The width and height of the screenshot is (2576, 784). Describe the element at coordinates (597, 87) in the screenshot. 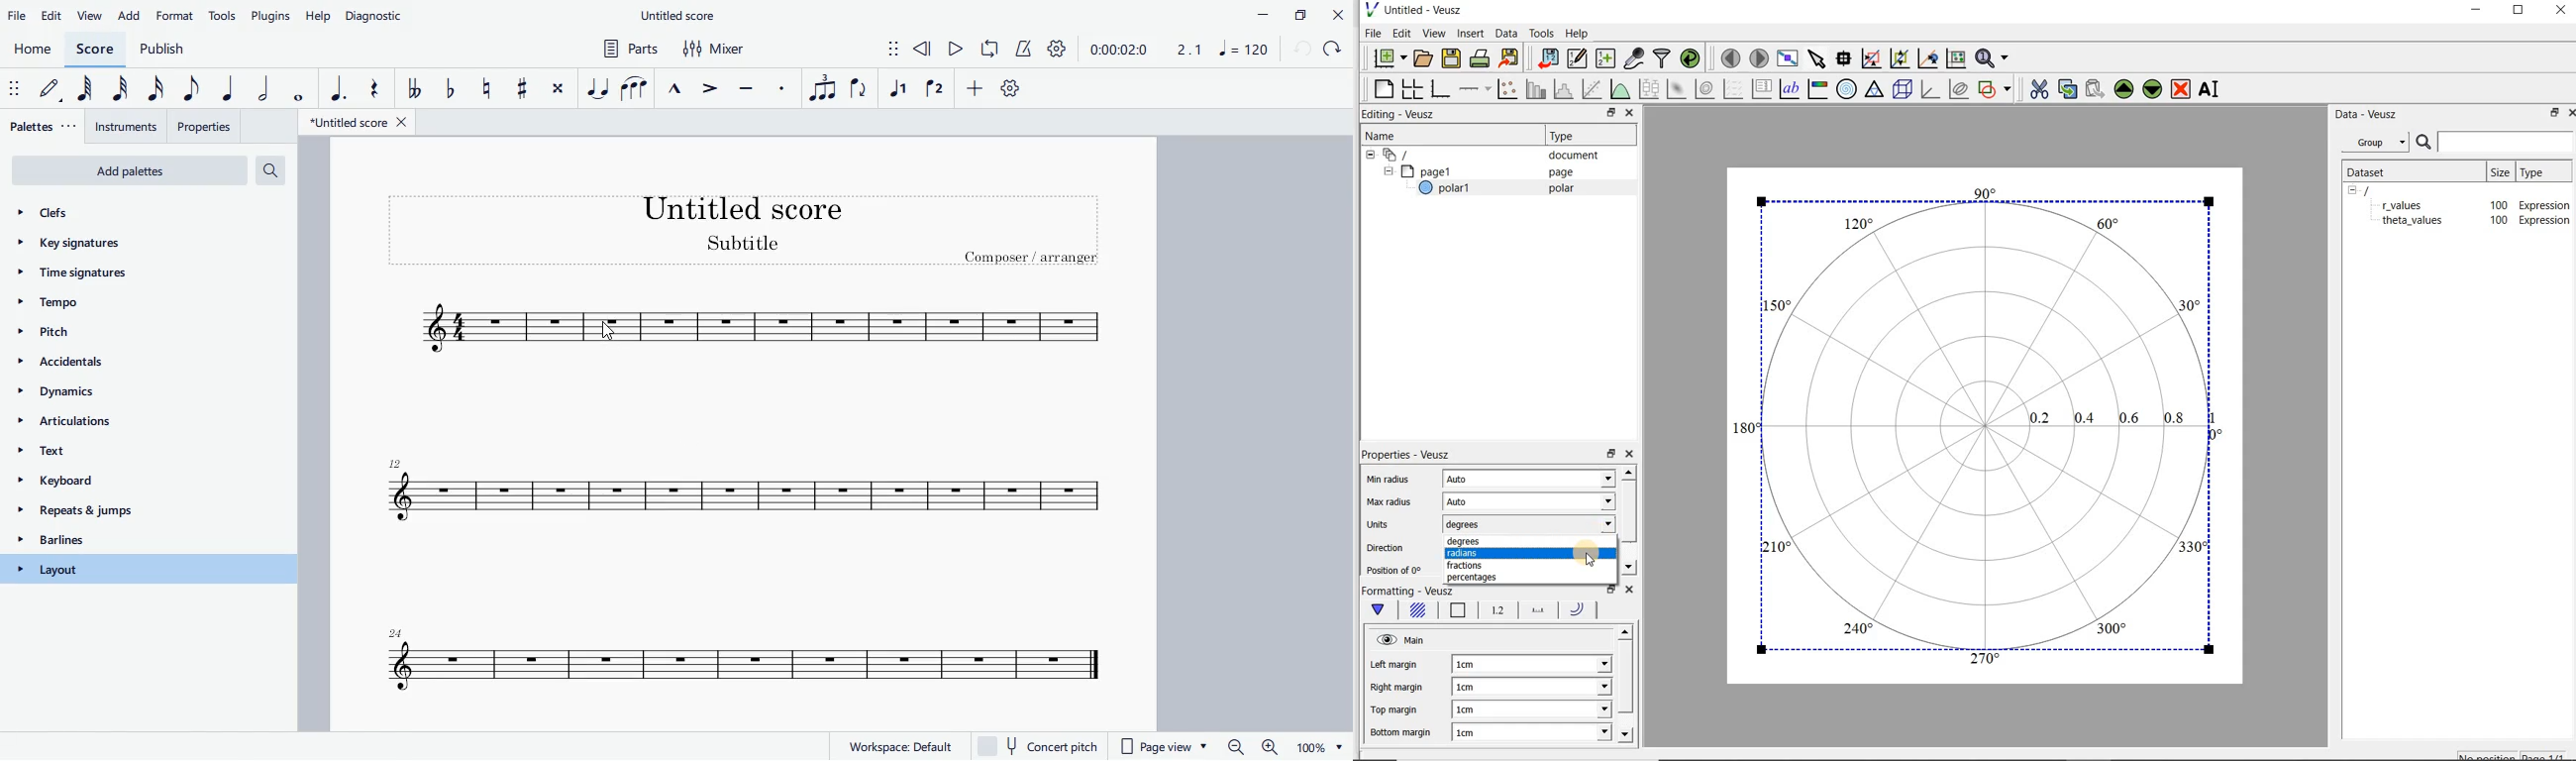

I see `tie` at that location.